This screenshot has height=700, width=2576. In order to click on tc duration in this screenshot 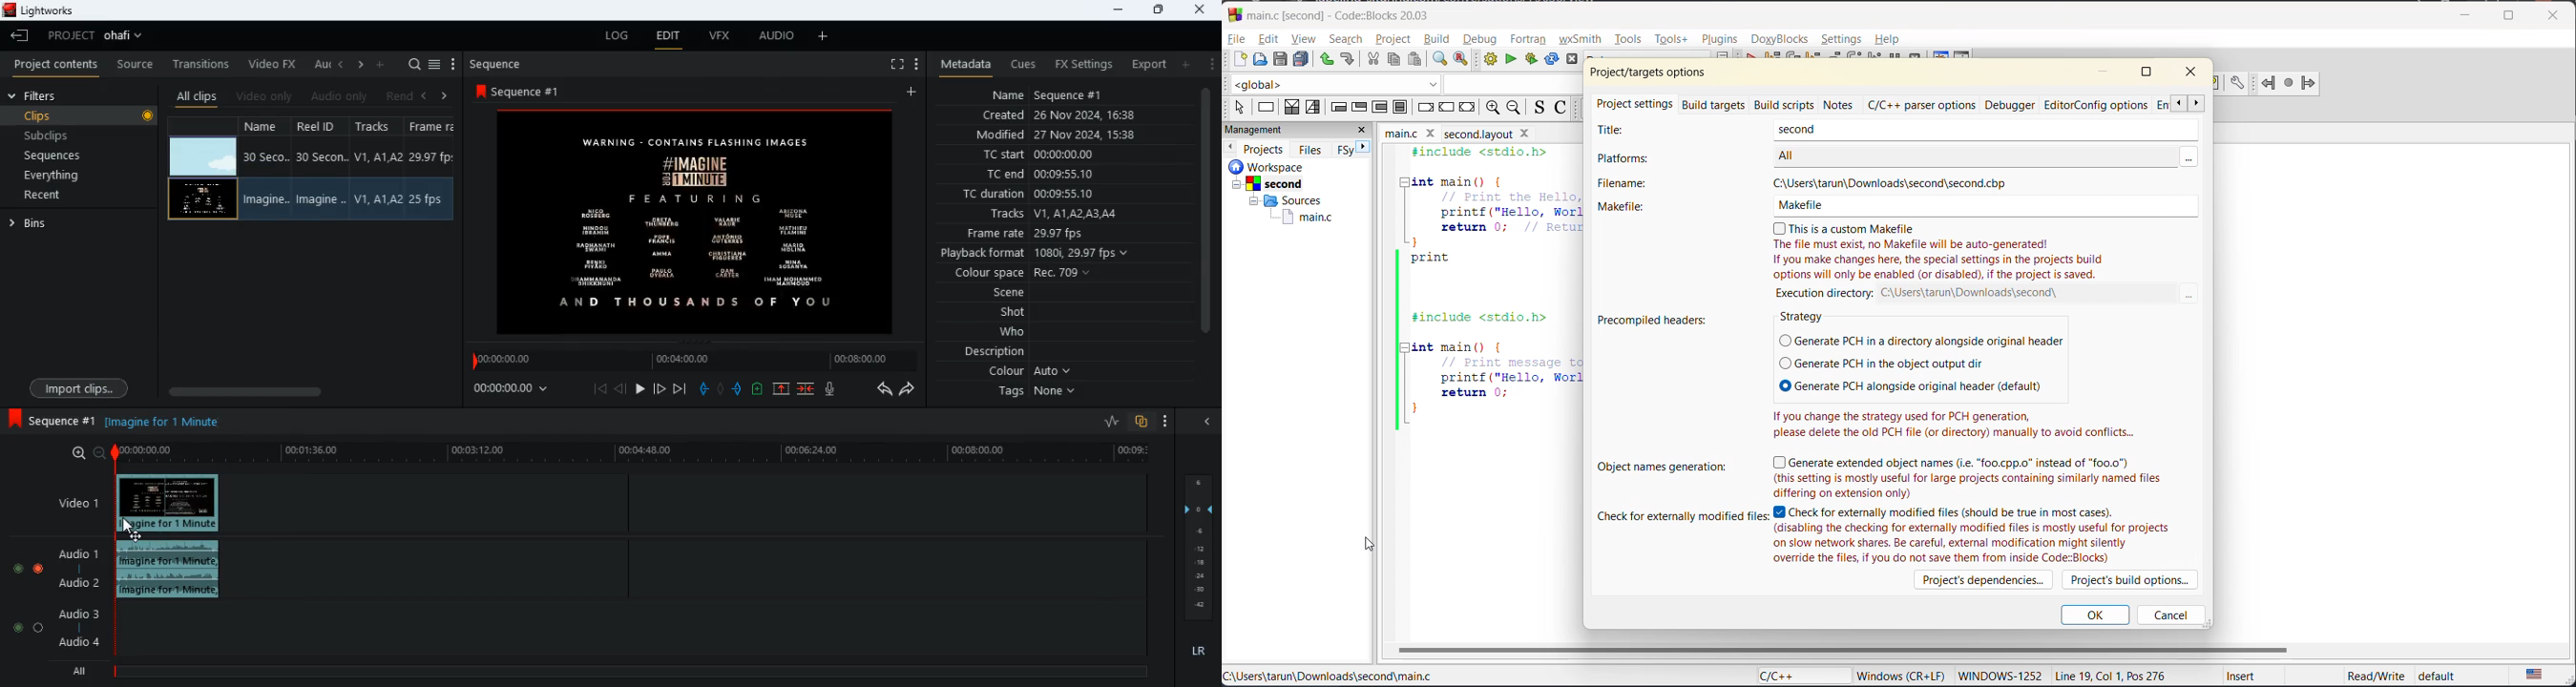, I will do `click(1026, 194)`.